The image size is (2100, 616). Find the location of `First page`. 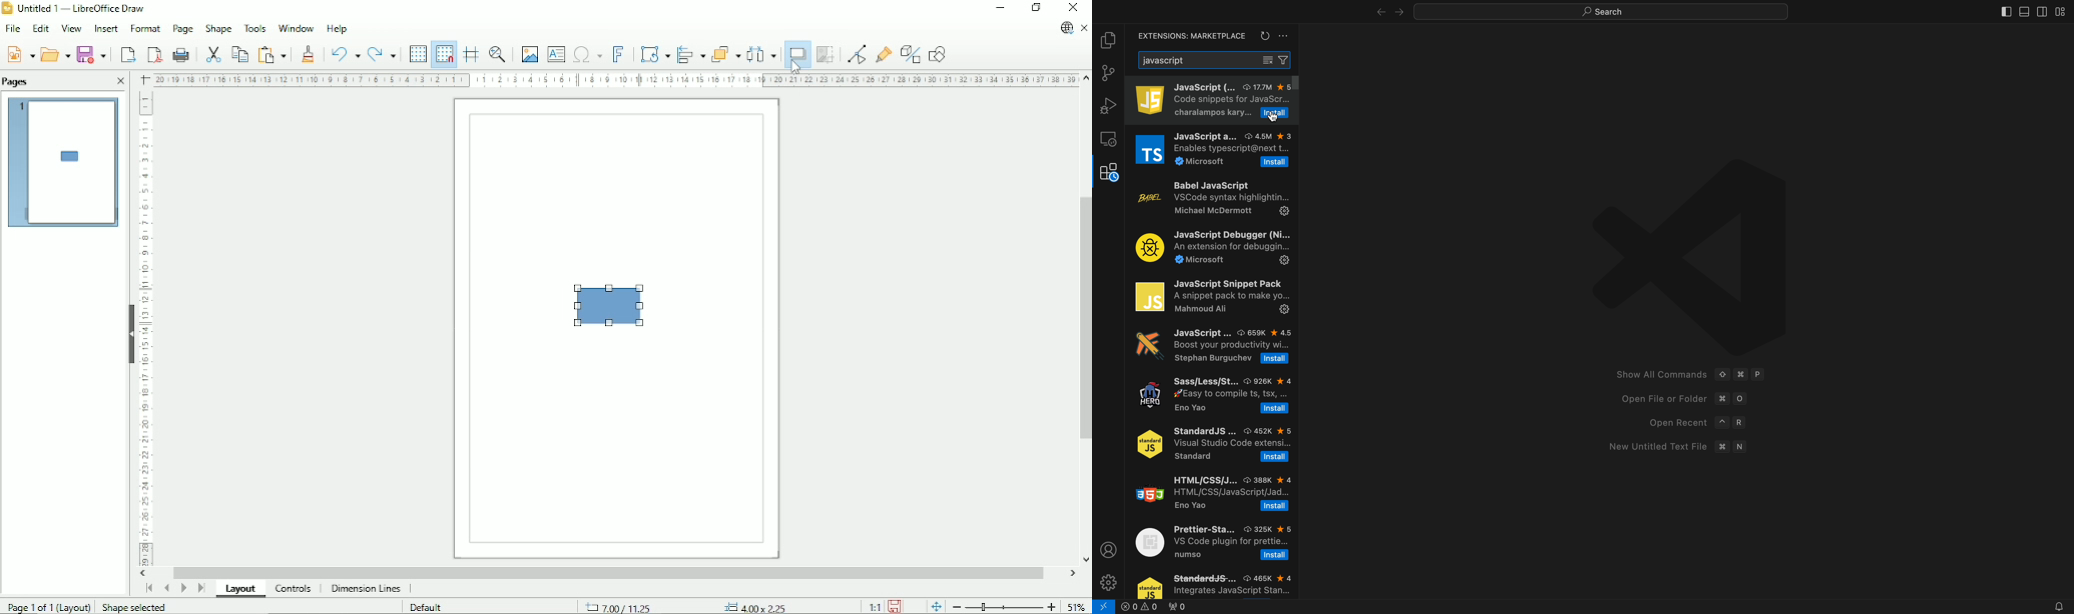

First page is located at coordinates (148, 588).